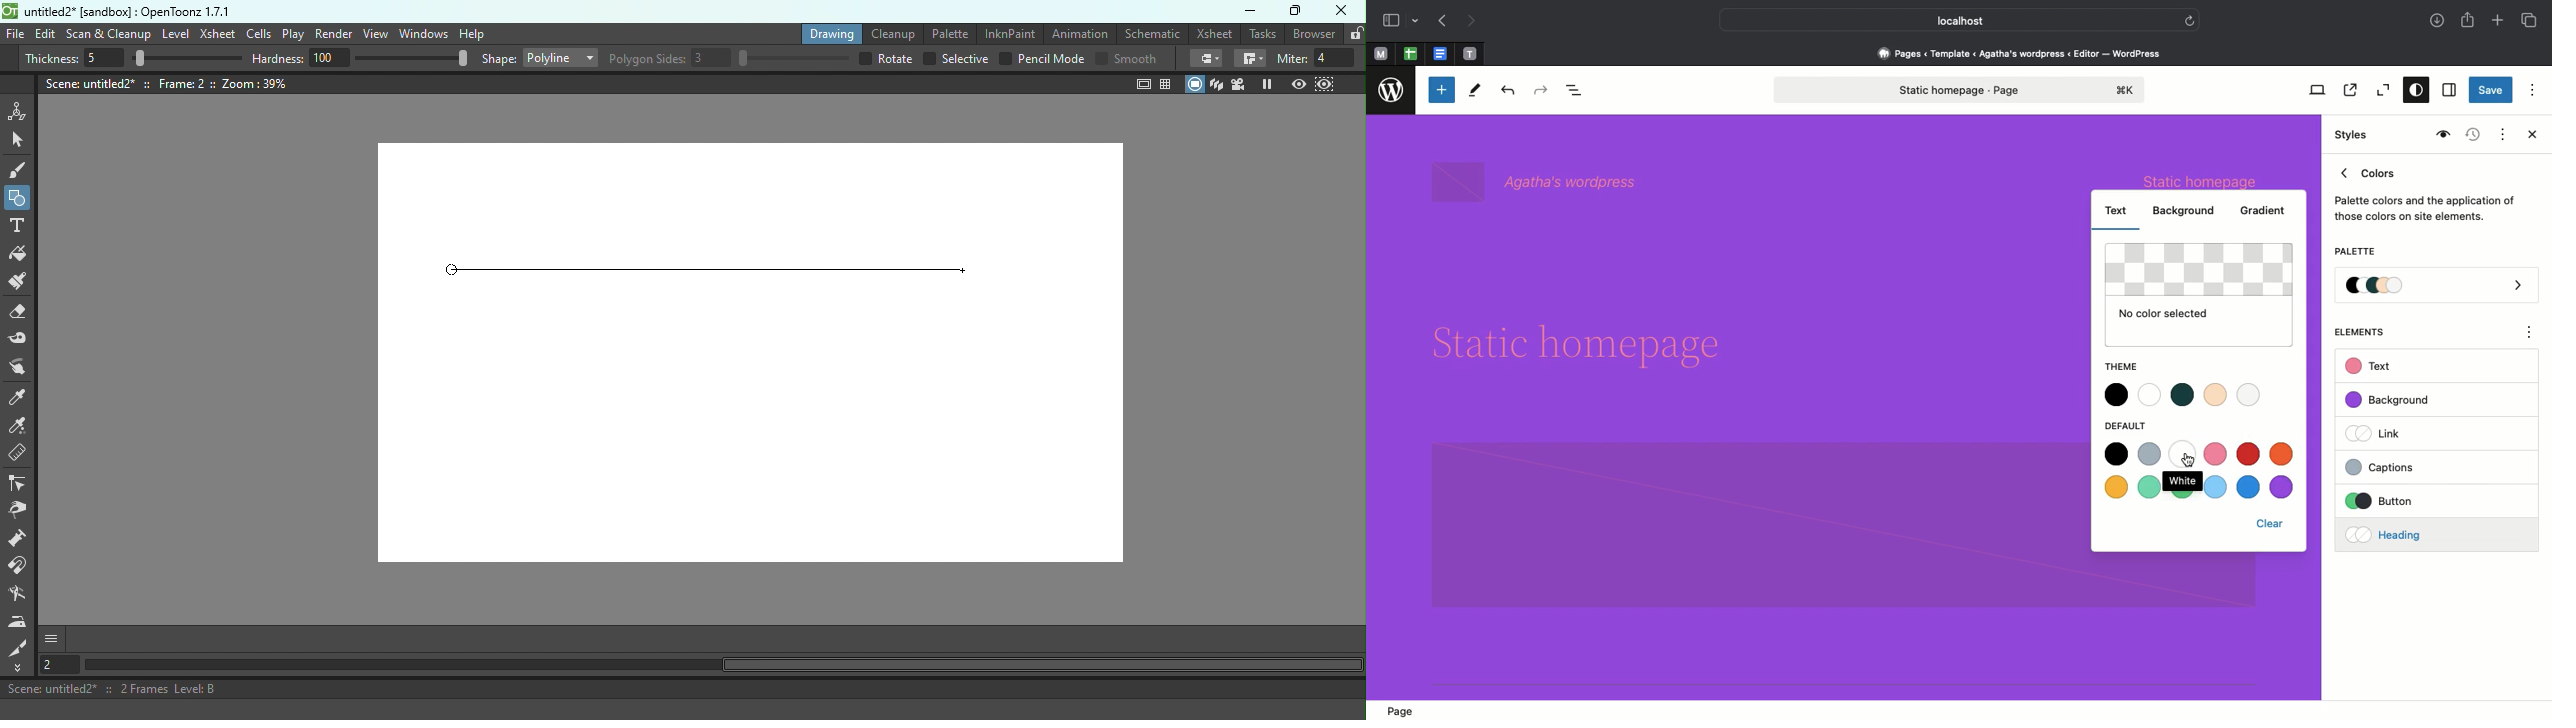 The width and height of the screenshot is (2576, 728). Describe the element at coordinates (1128, 59) in the screenshot. I see `Smooth` at that location.